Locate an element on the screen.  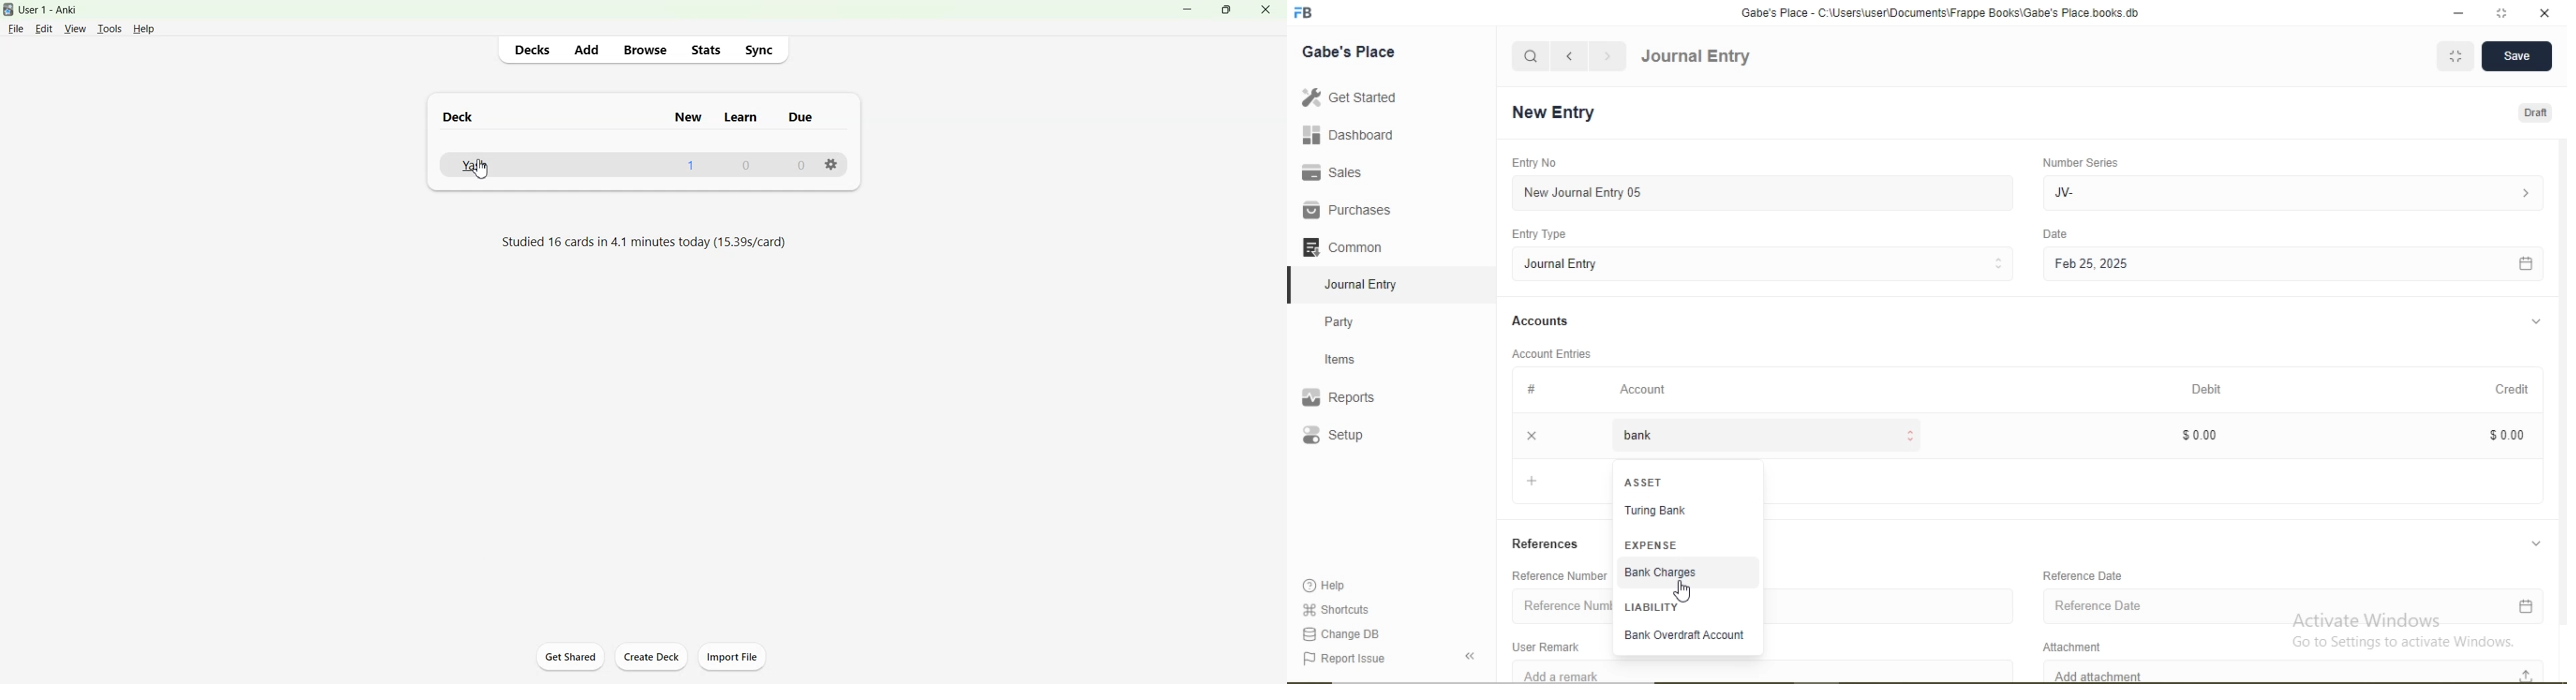
Learn is located at coordinates (741, 119).